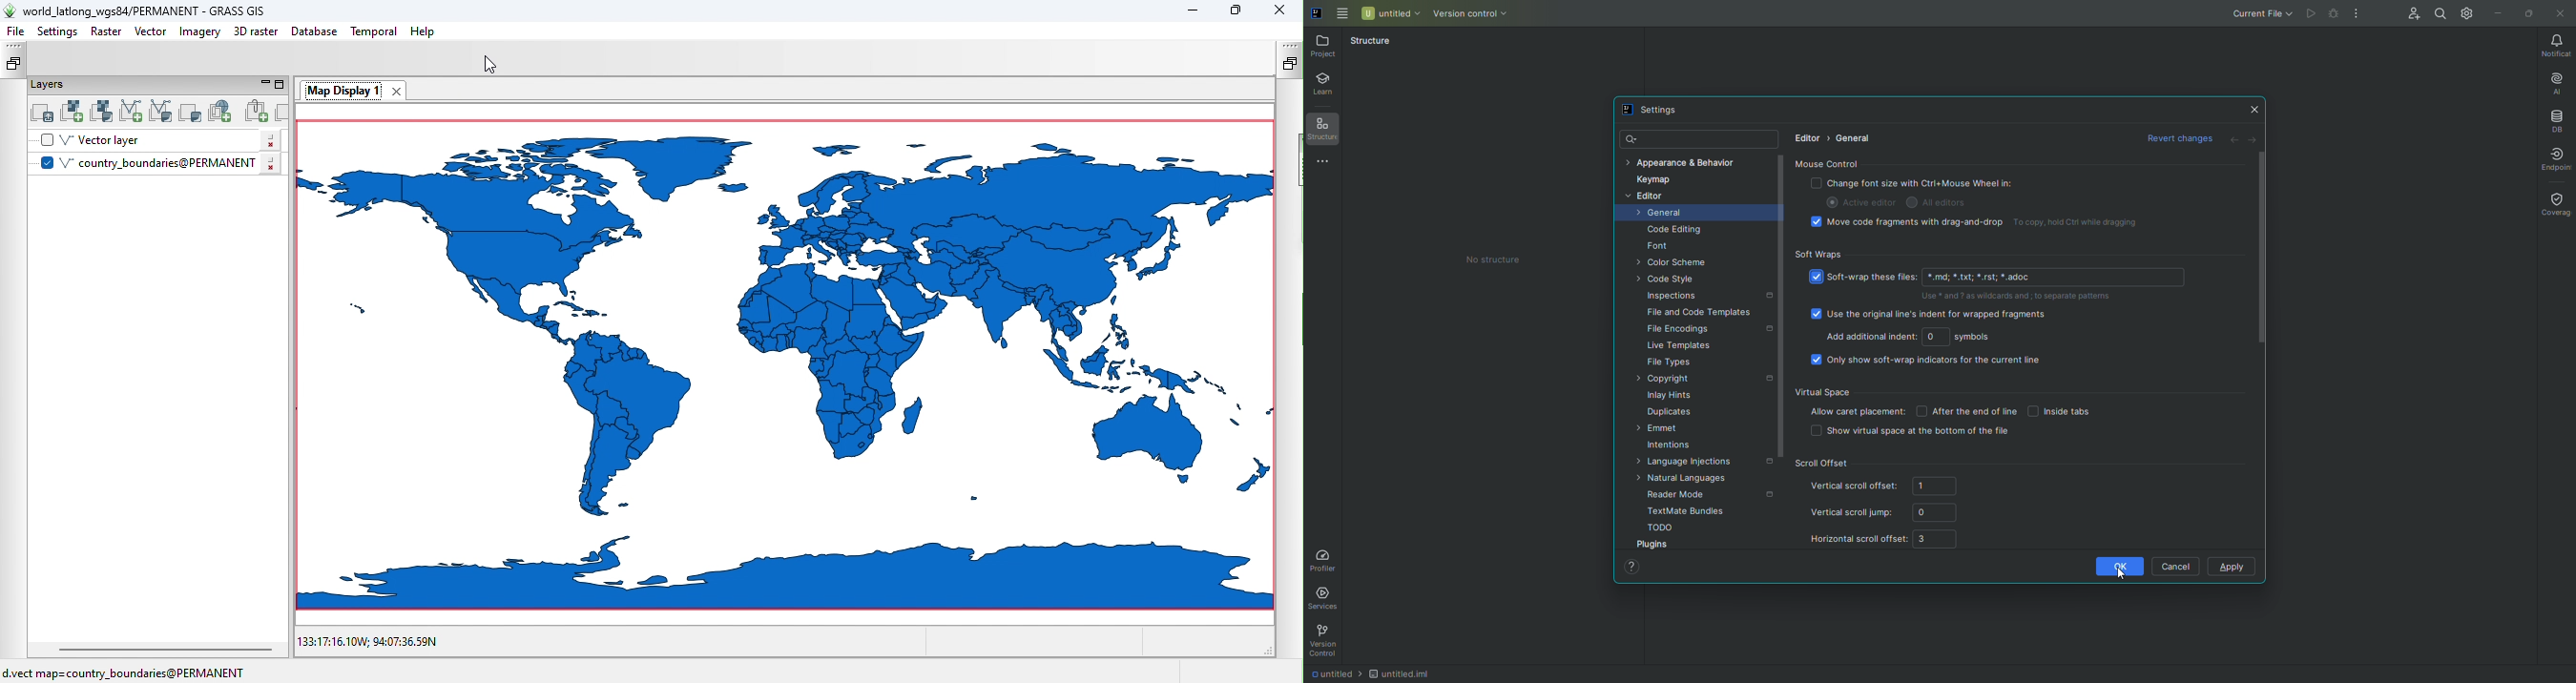 The width and height of the screenshot is (2576, 700). What do you see at coordinates (2175, 139) in the screenshot?
I see `Revert changes` at bounding box center [2175, 139].